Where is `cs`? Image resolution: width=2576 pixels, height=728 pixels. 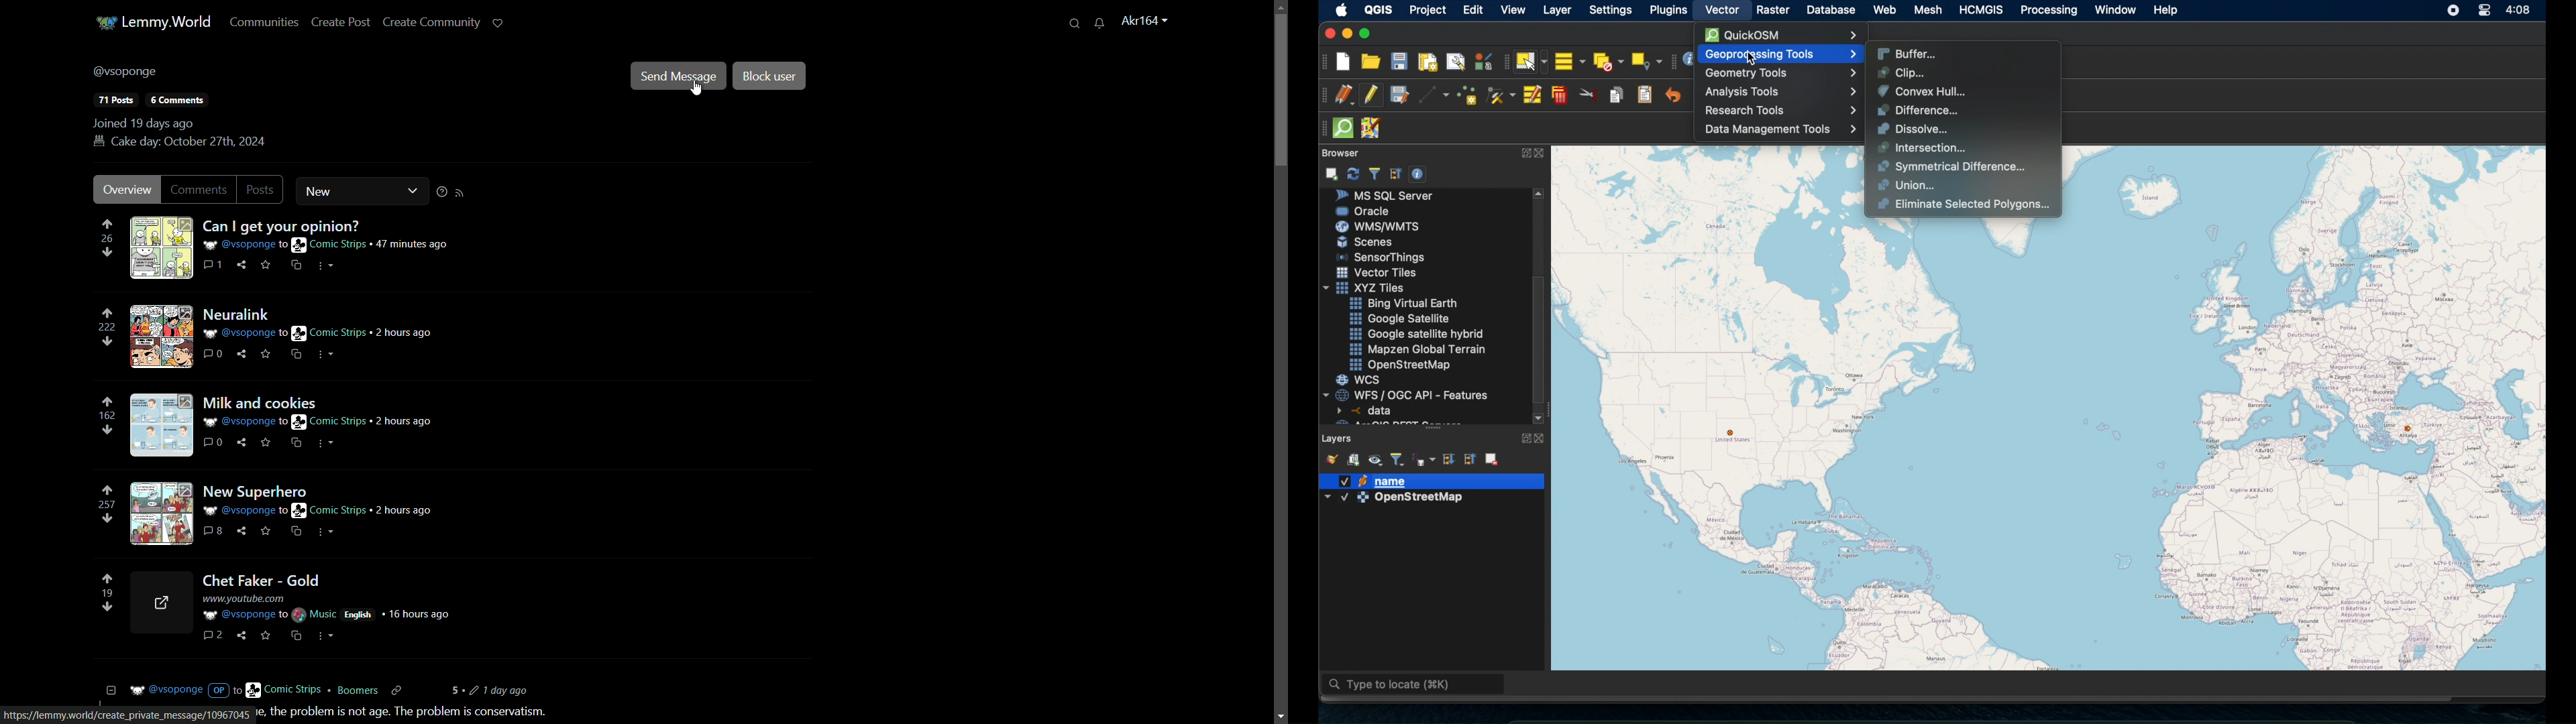
cs is located at coordinates (296, 634).